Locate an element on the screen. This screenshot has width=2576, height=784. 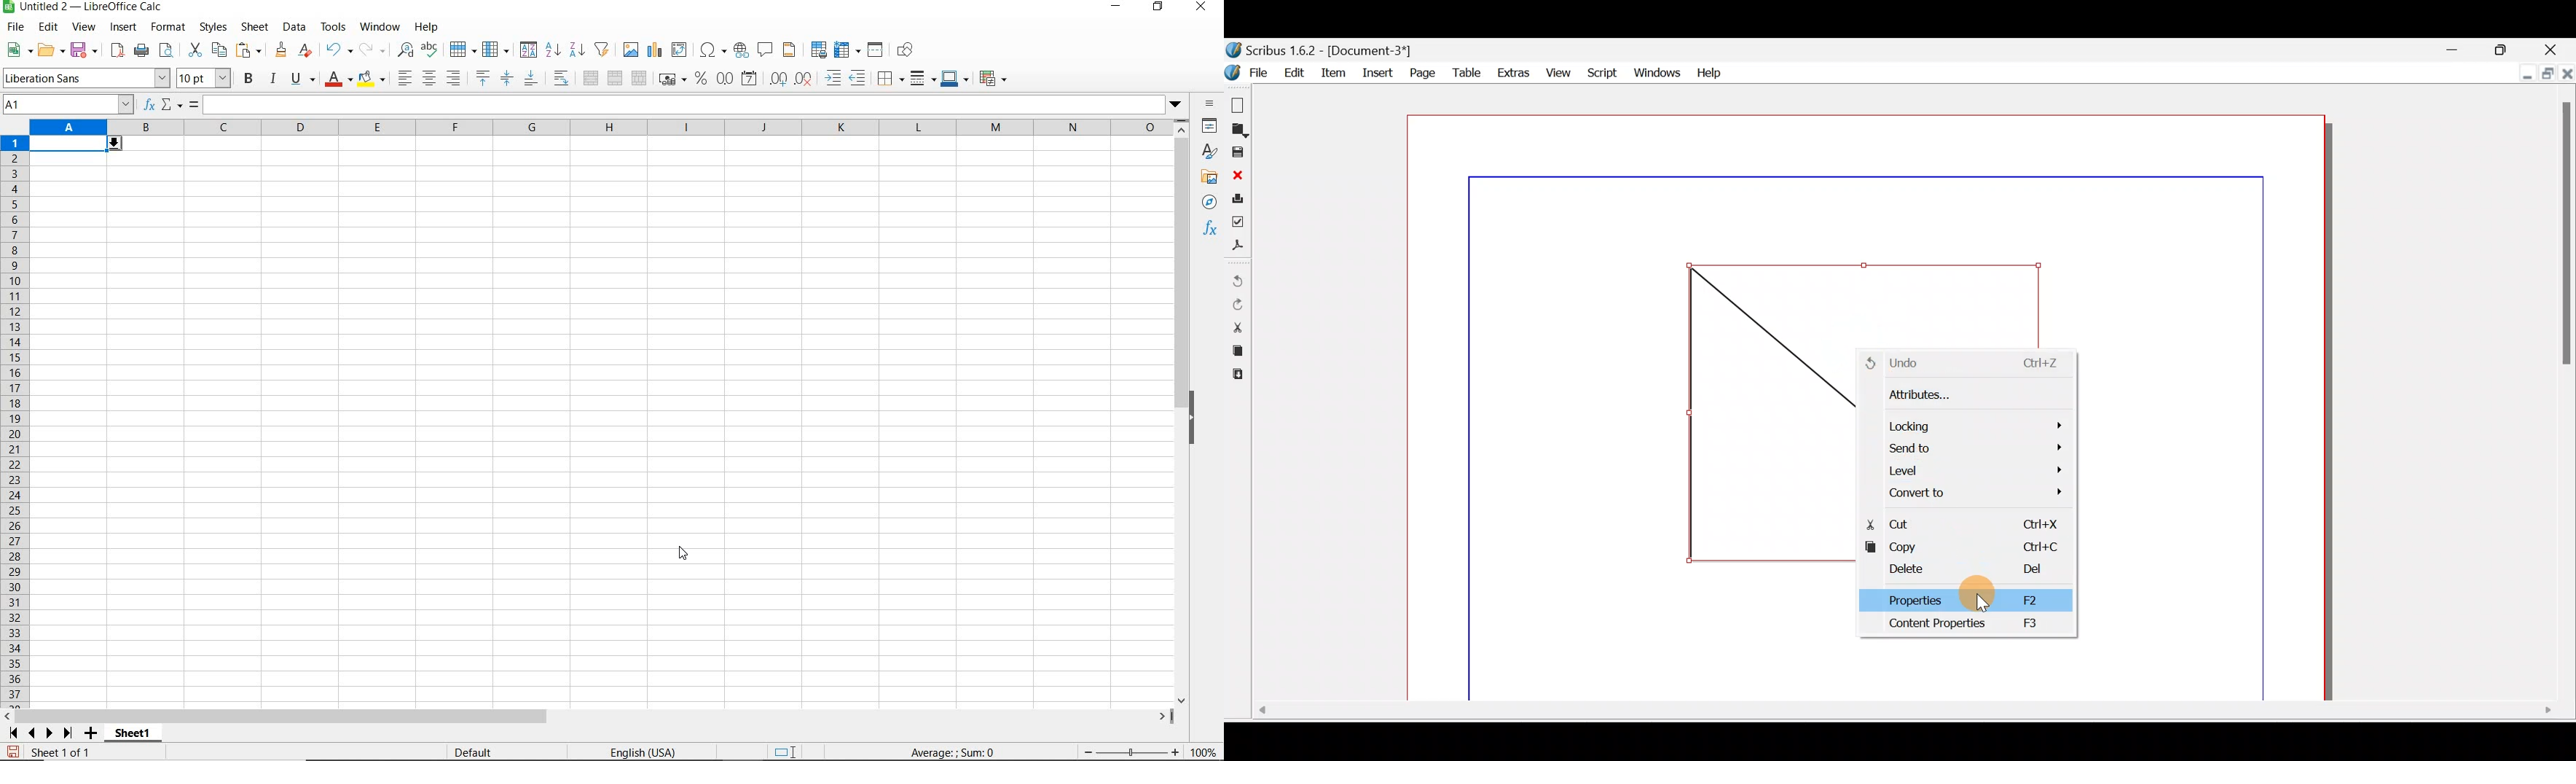
Level is located at coordinates (1971, 470).